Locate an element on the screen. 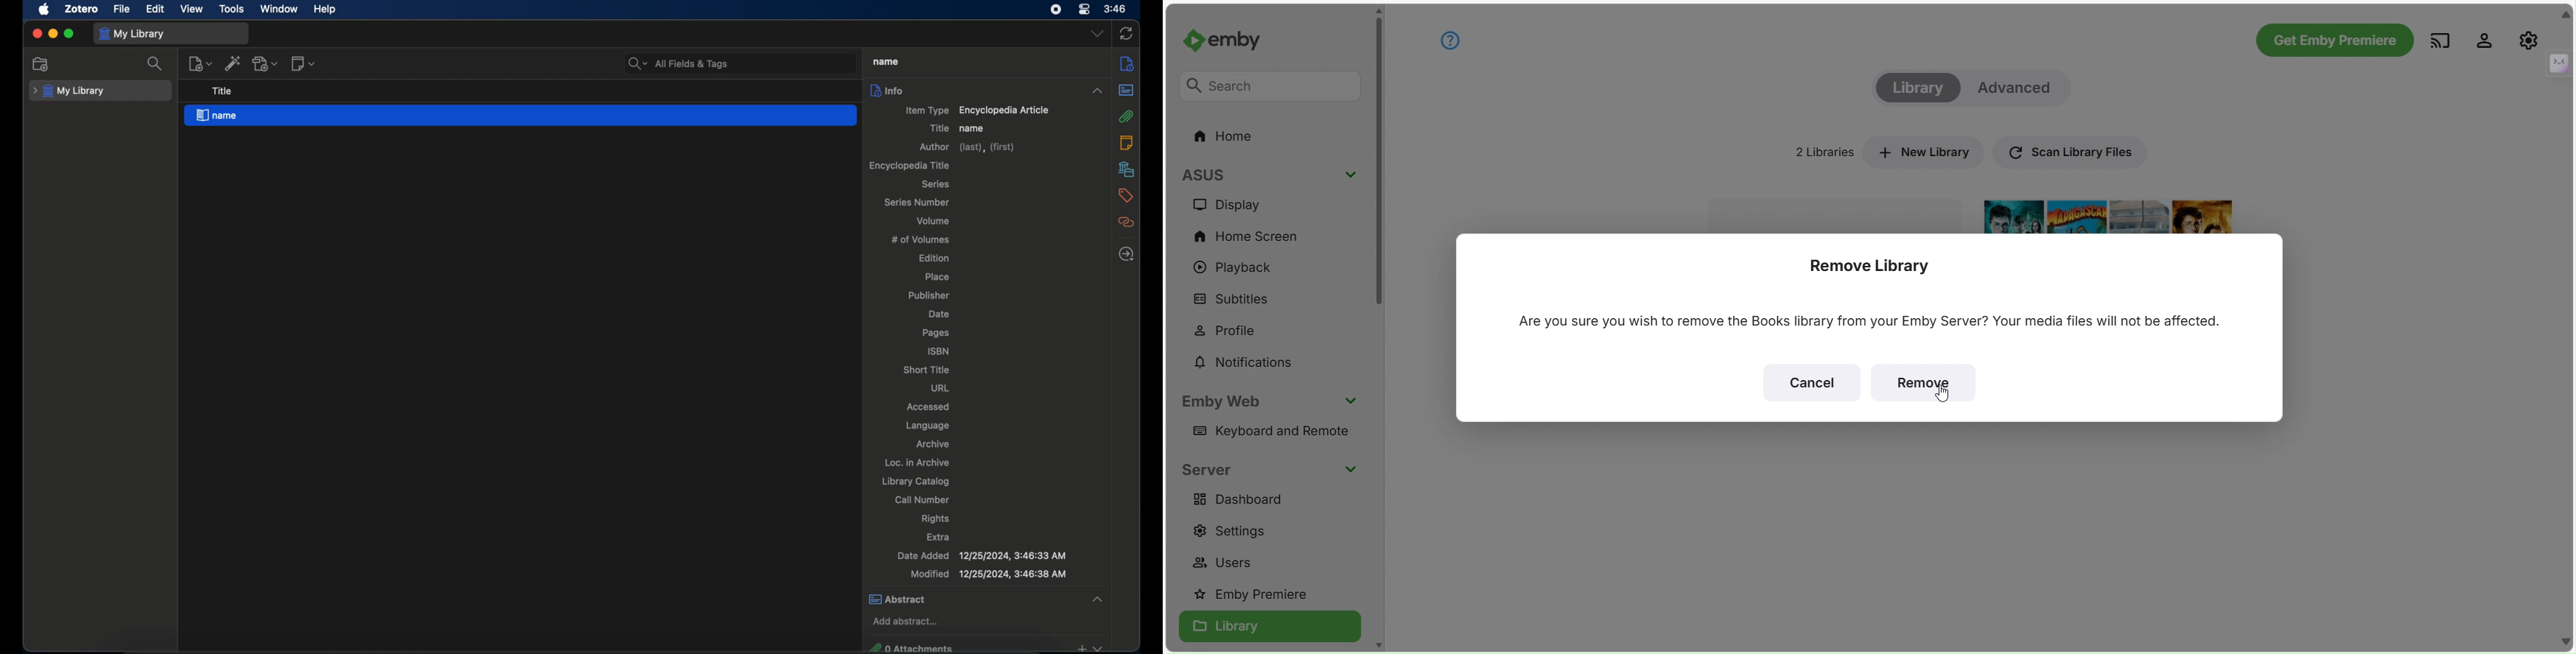 Image resolution: width=2576 pixels, height=672 pixels. pages is located at coordinates (937, 333).